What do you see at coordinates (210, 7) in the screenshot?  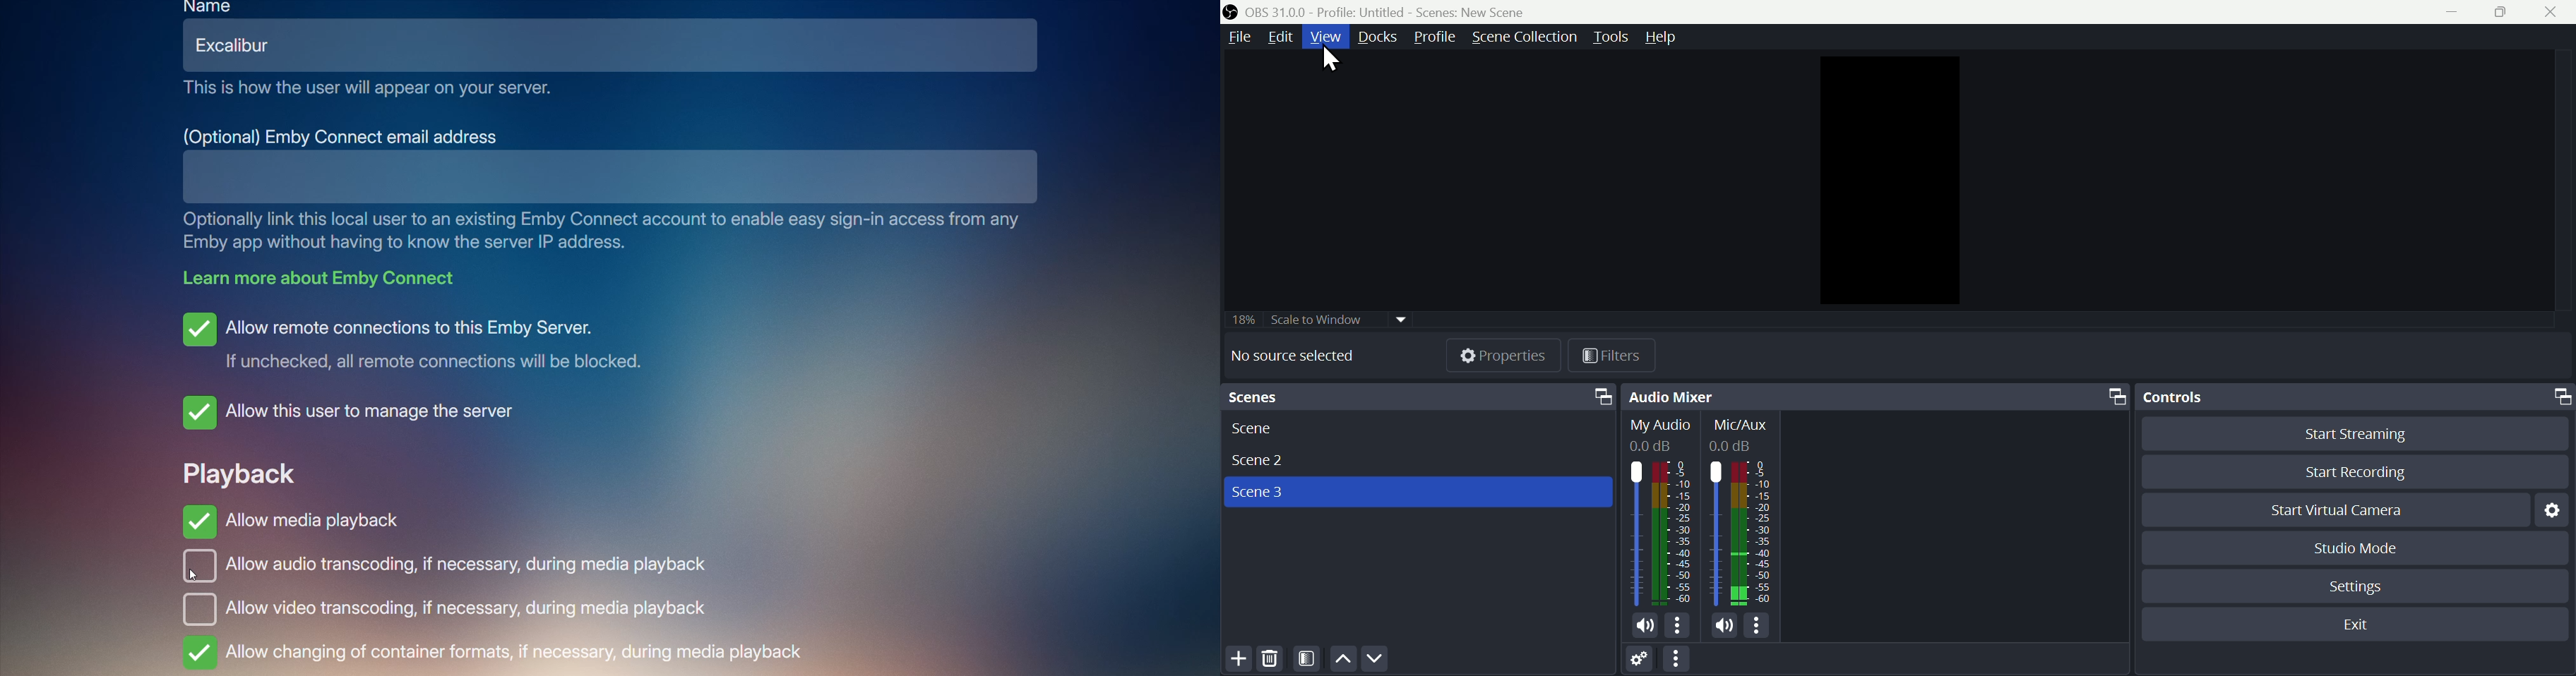 I see `Name` at bounding box center [210, 7].